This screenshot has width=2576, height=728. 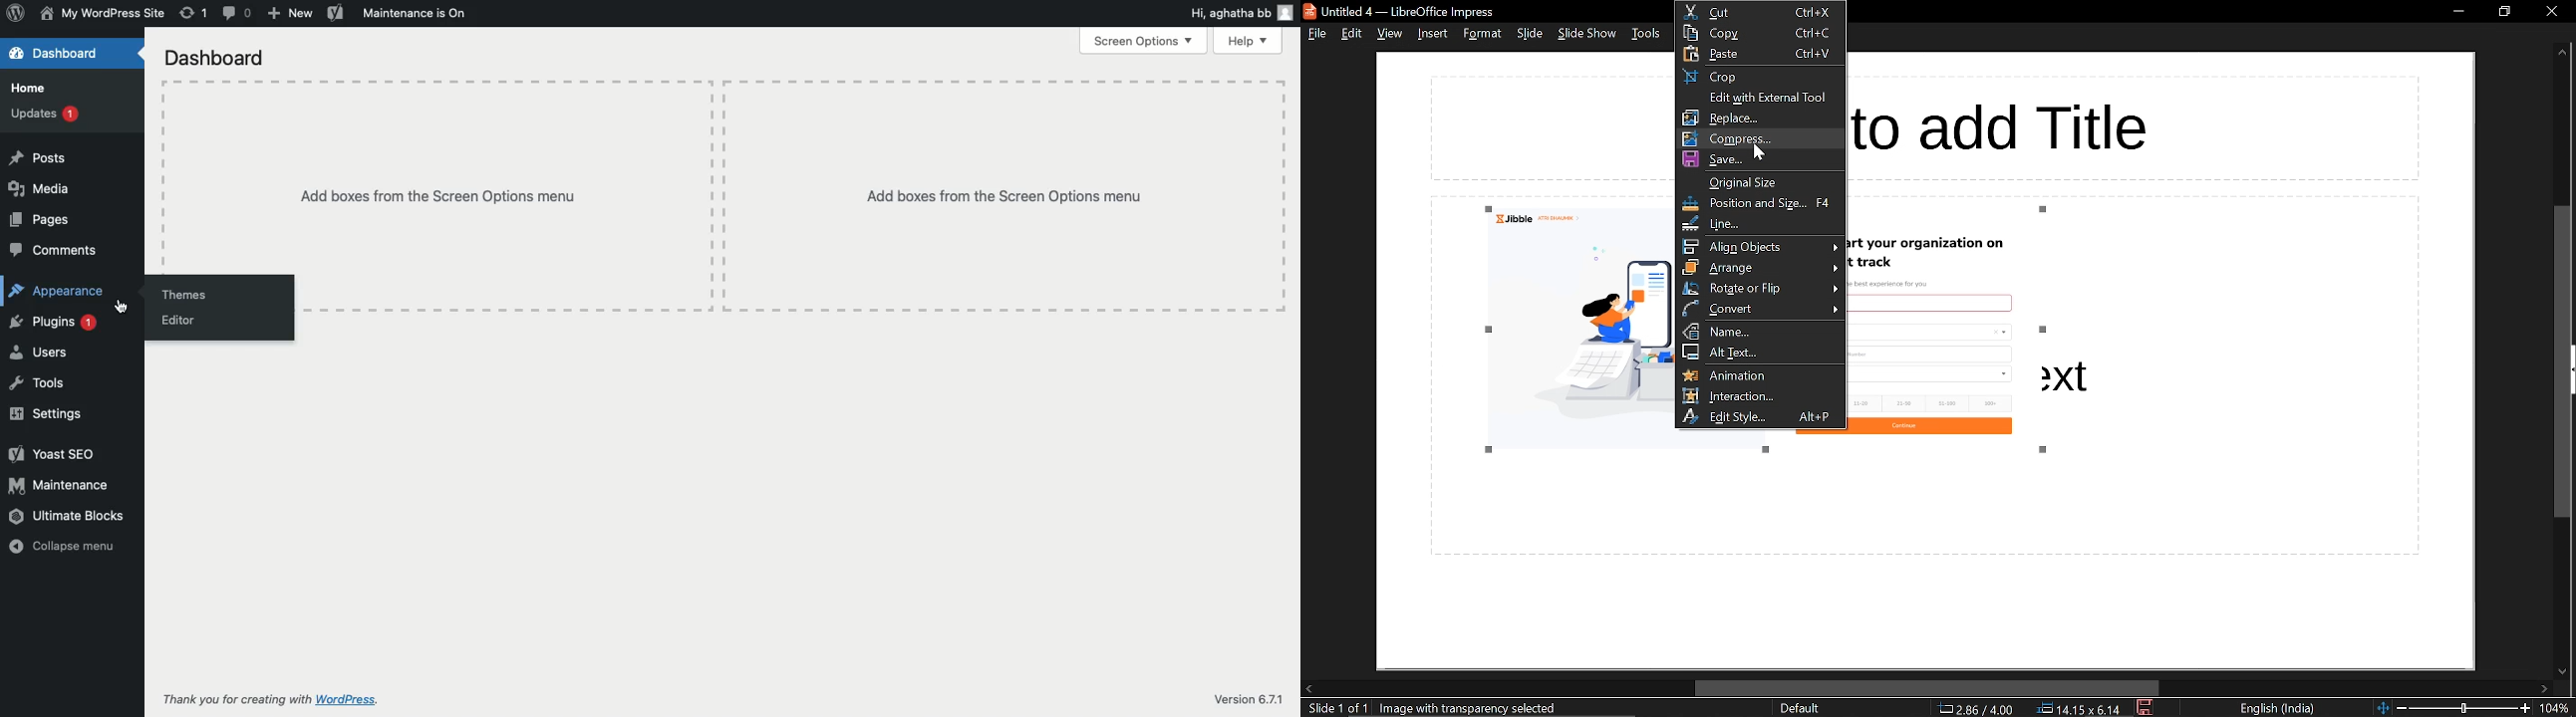 What do you see at coordinates (2562, 53) in the screenshot?
I see `Move up` at bounding box center [2562, 53].